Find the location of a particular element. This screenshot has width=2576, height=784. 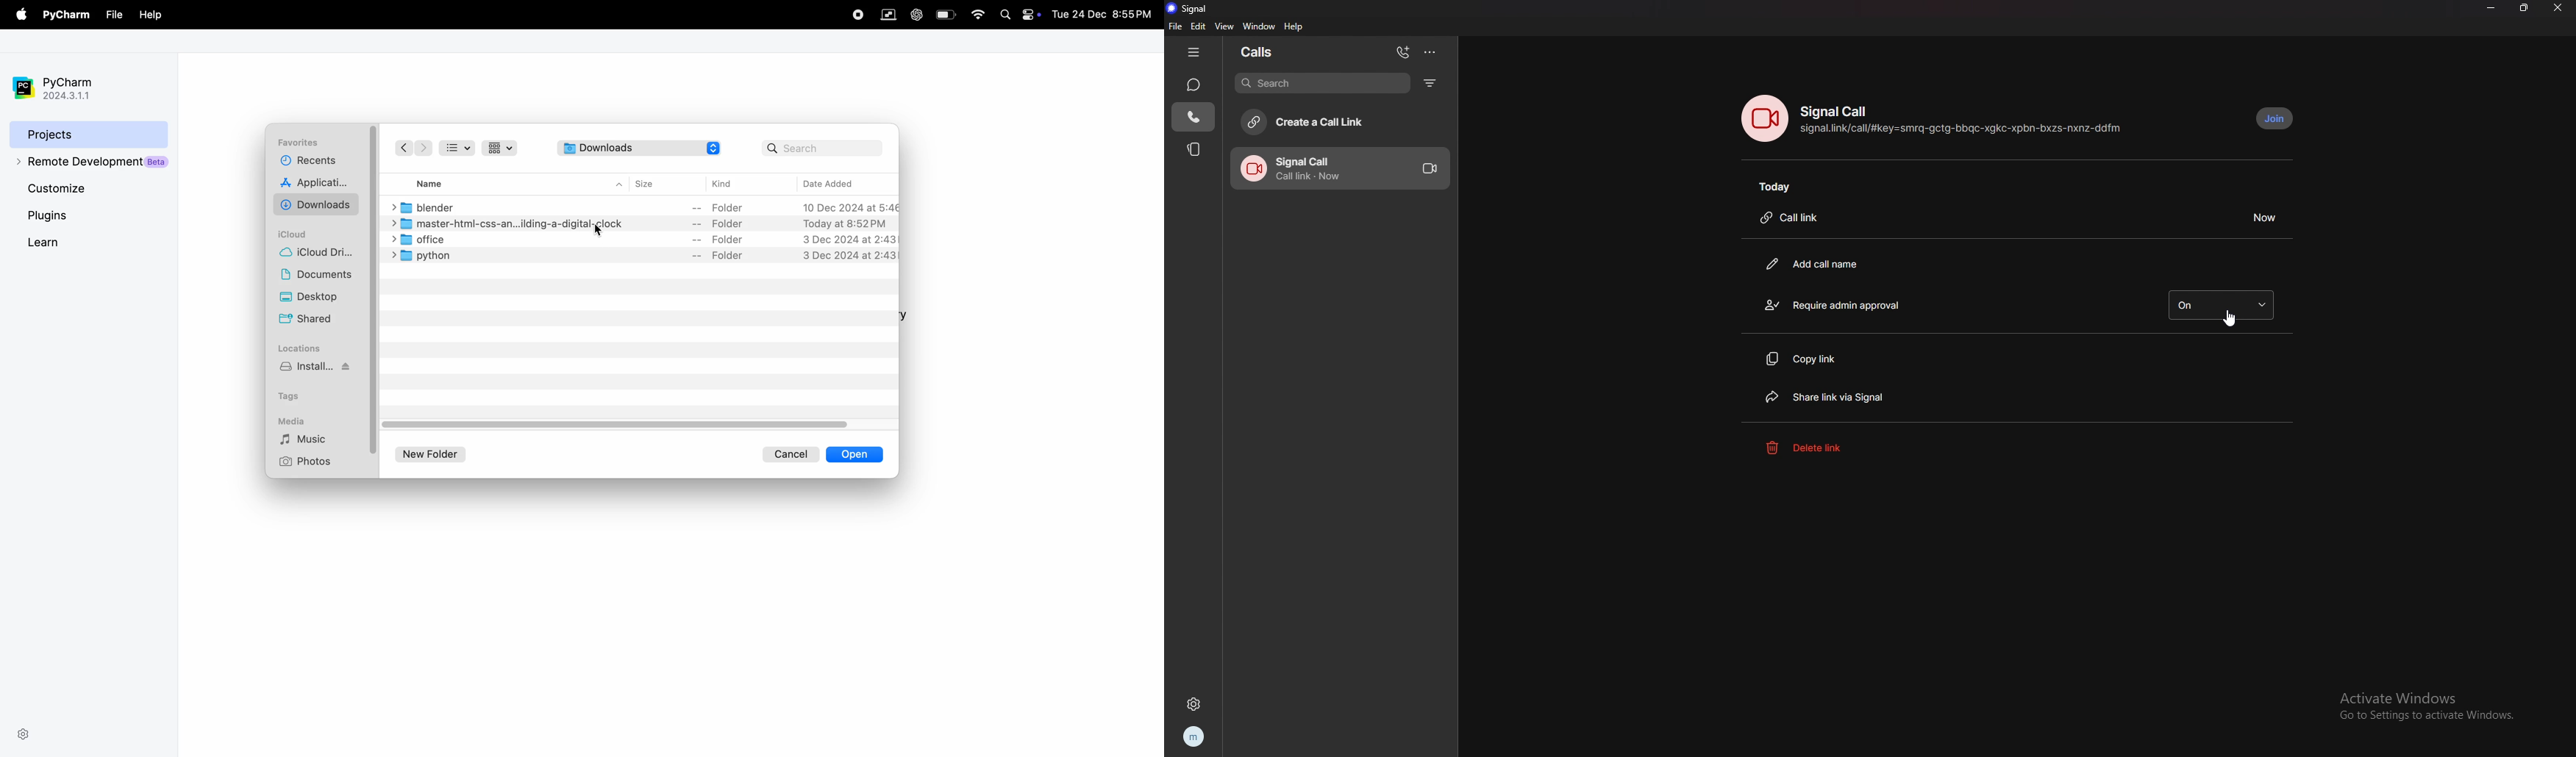

python is located at coordinates (642, 255).